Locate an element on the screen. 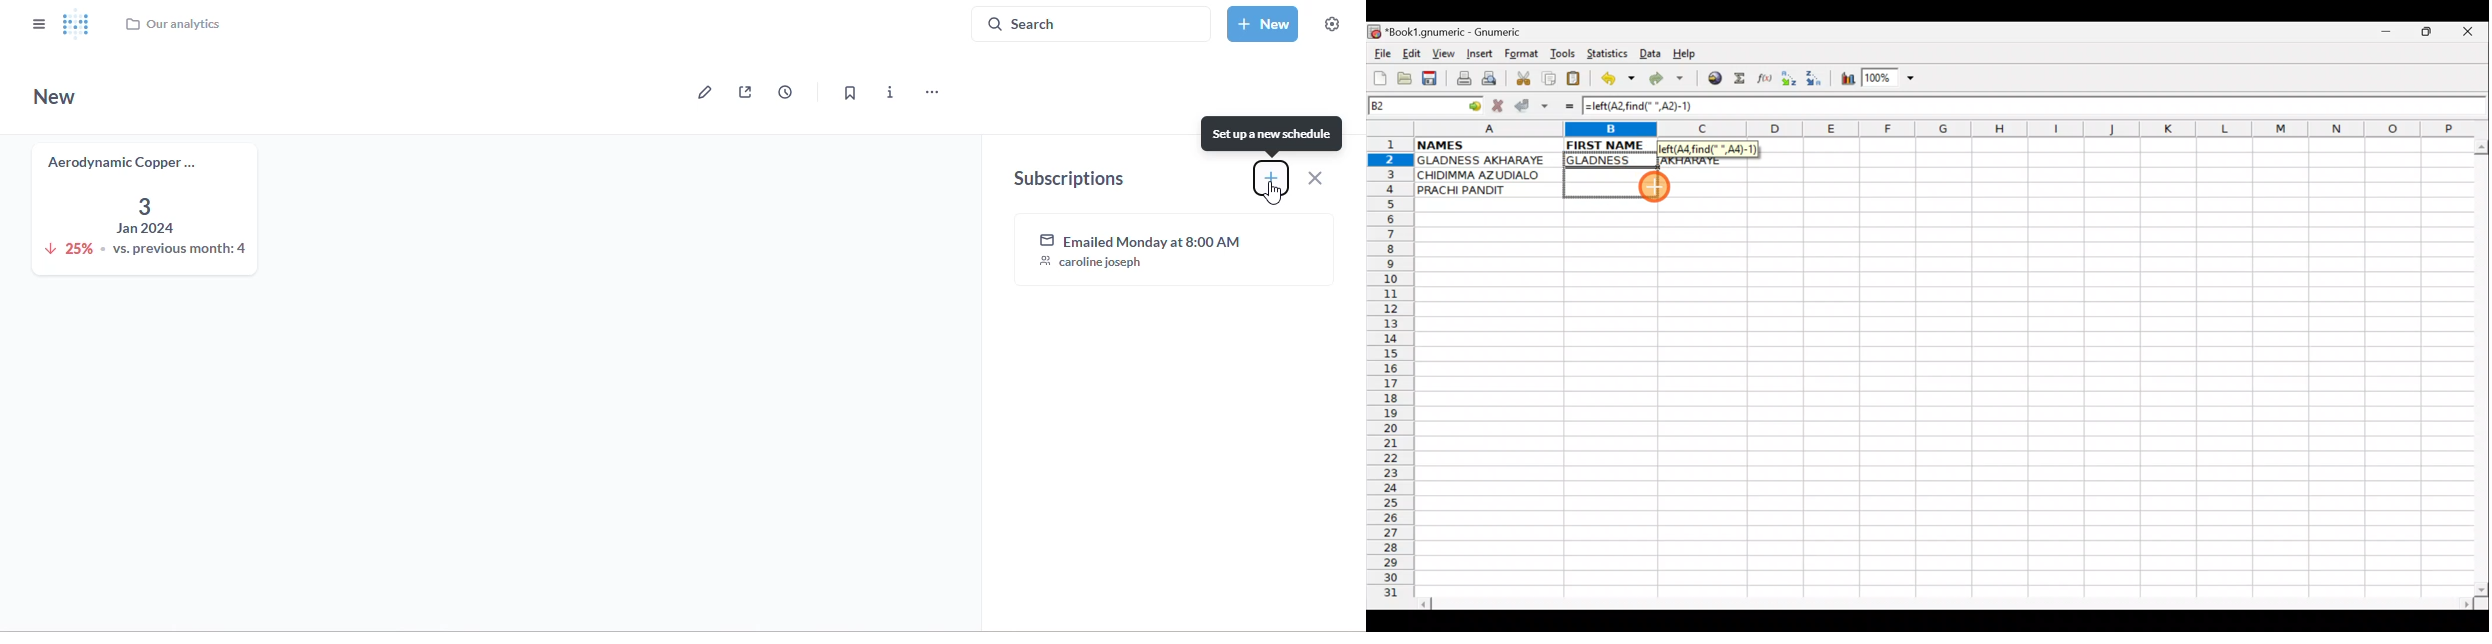 The width and height of the screenshot is (2492, 644). Zoom is located at coordinates (1890, 80).